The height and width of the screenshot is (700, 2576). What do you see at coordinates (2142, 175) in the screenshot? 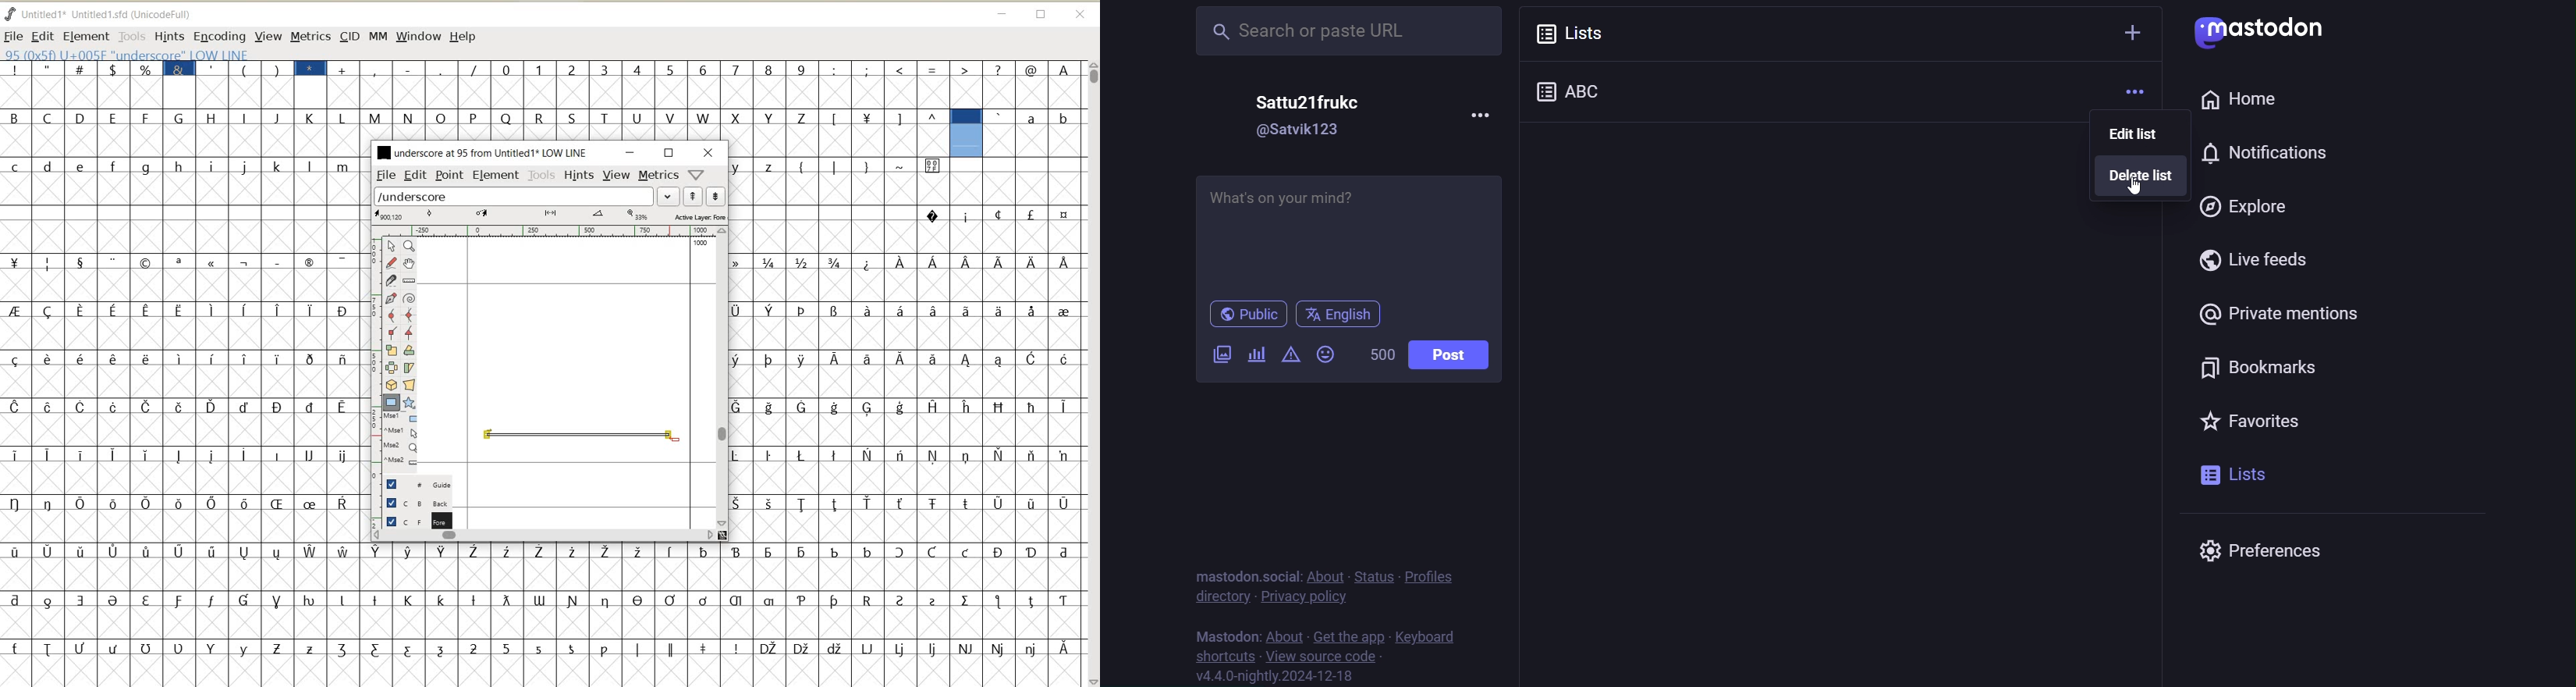
I see `delete list` at bounding box center [2142, 175].